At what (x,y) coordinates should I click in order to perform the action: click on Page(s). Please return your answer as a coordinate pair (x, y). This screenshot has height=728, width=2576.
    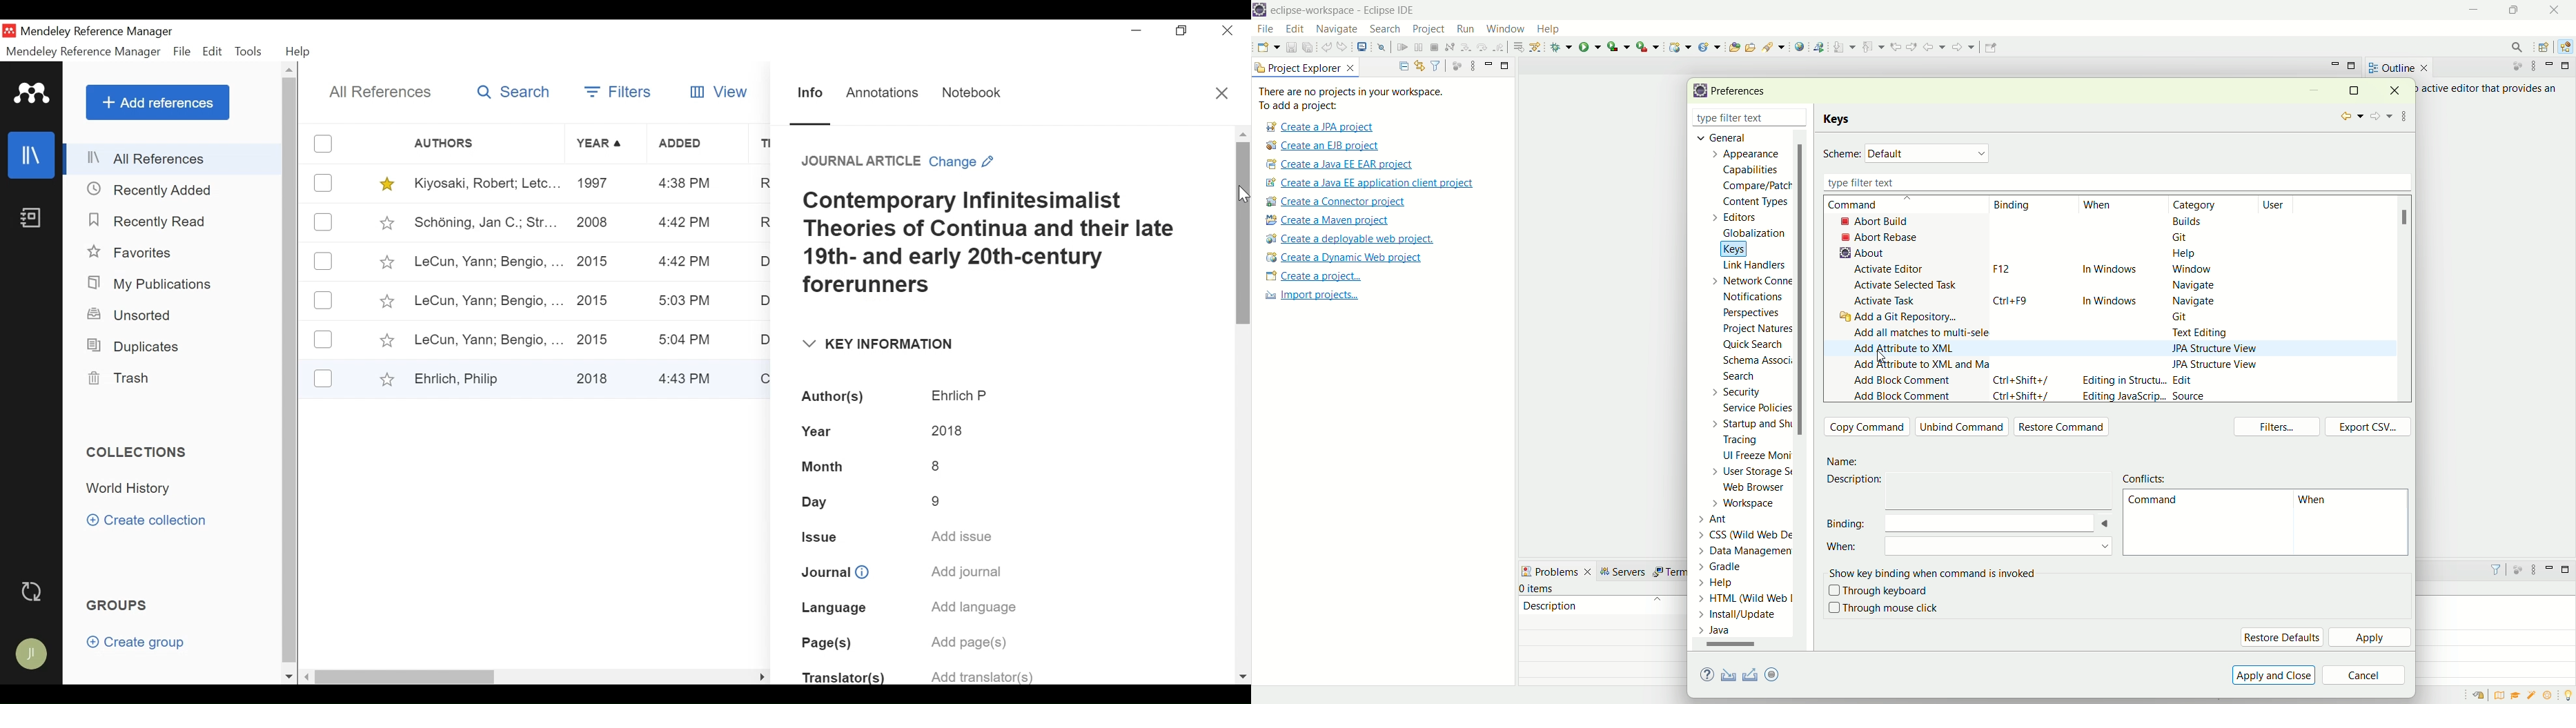
    Looking at the image, I should click on (828, 645).